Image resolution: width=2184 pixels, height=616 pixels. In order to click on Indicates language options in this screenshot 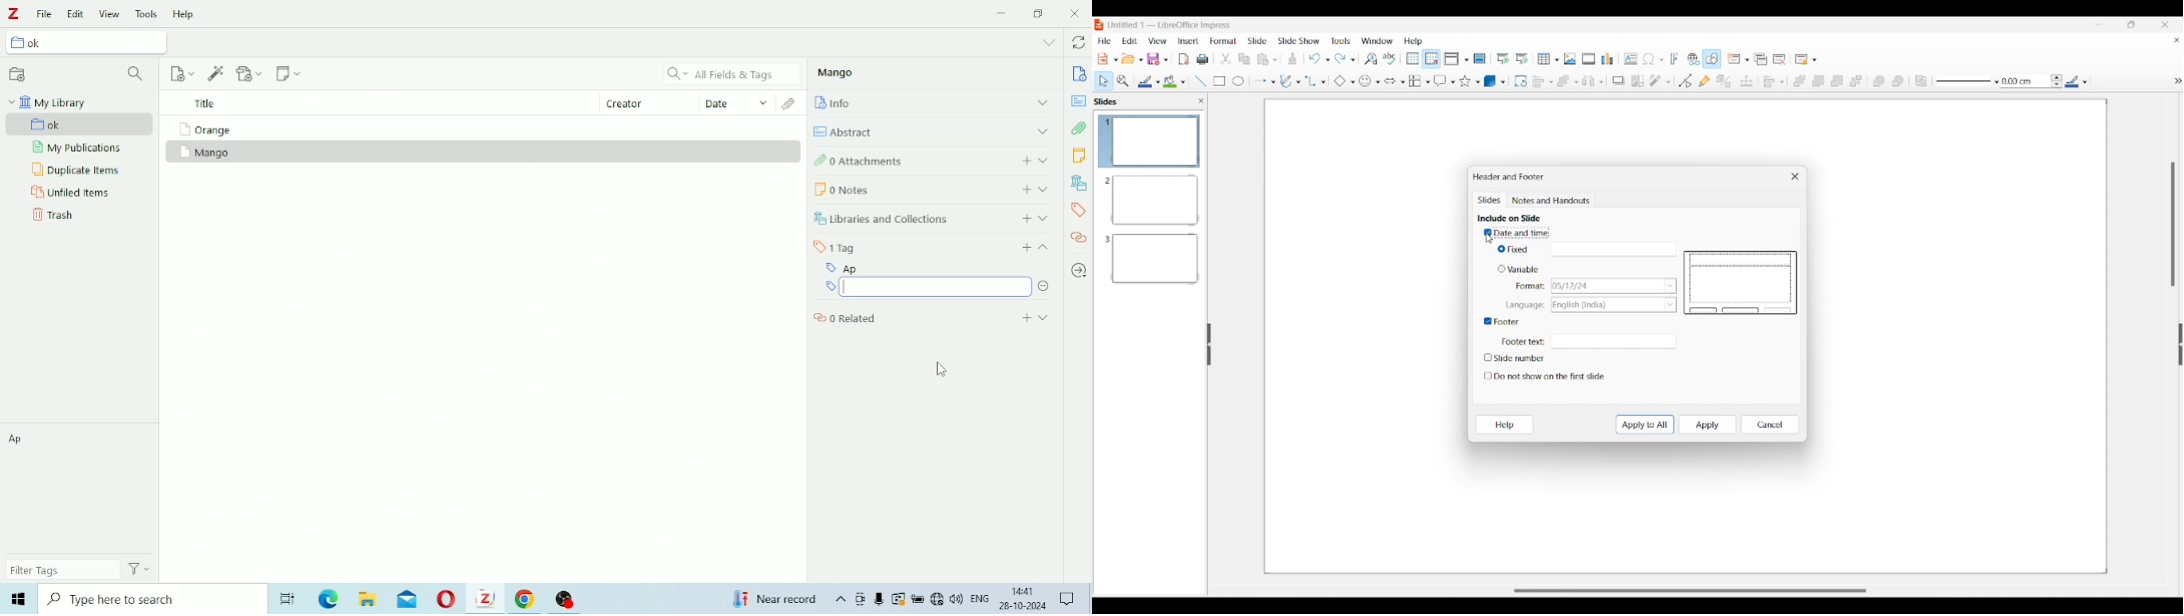, I will do `click(1524, 306)`.